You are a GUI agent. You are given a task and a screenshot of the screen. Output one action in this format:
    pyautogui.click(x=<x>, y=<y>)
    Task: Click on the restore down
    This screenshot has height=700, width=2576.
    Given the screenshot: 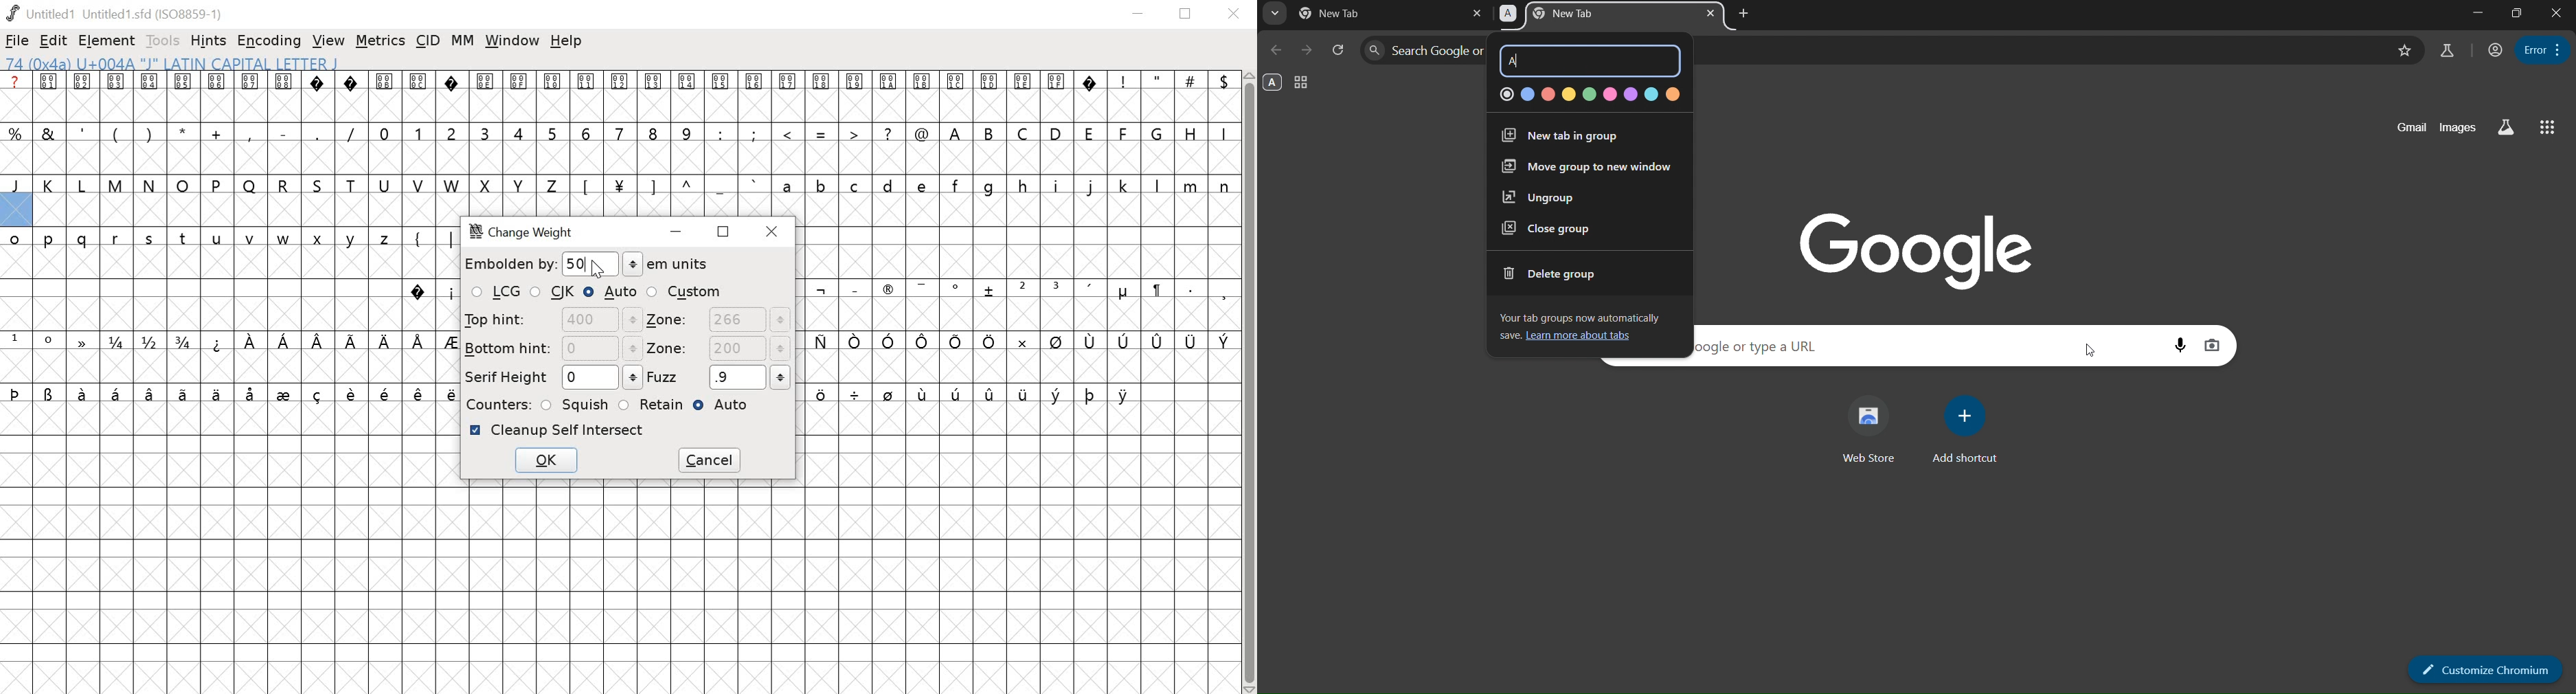 What is the action you would take?
    pyautogui.click(x=1186, y=14)
    